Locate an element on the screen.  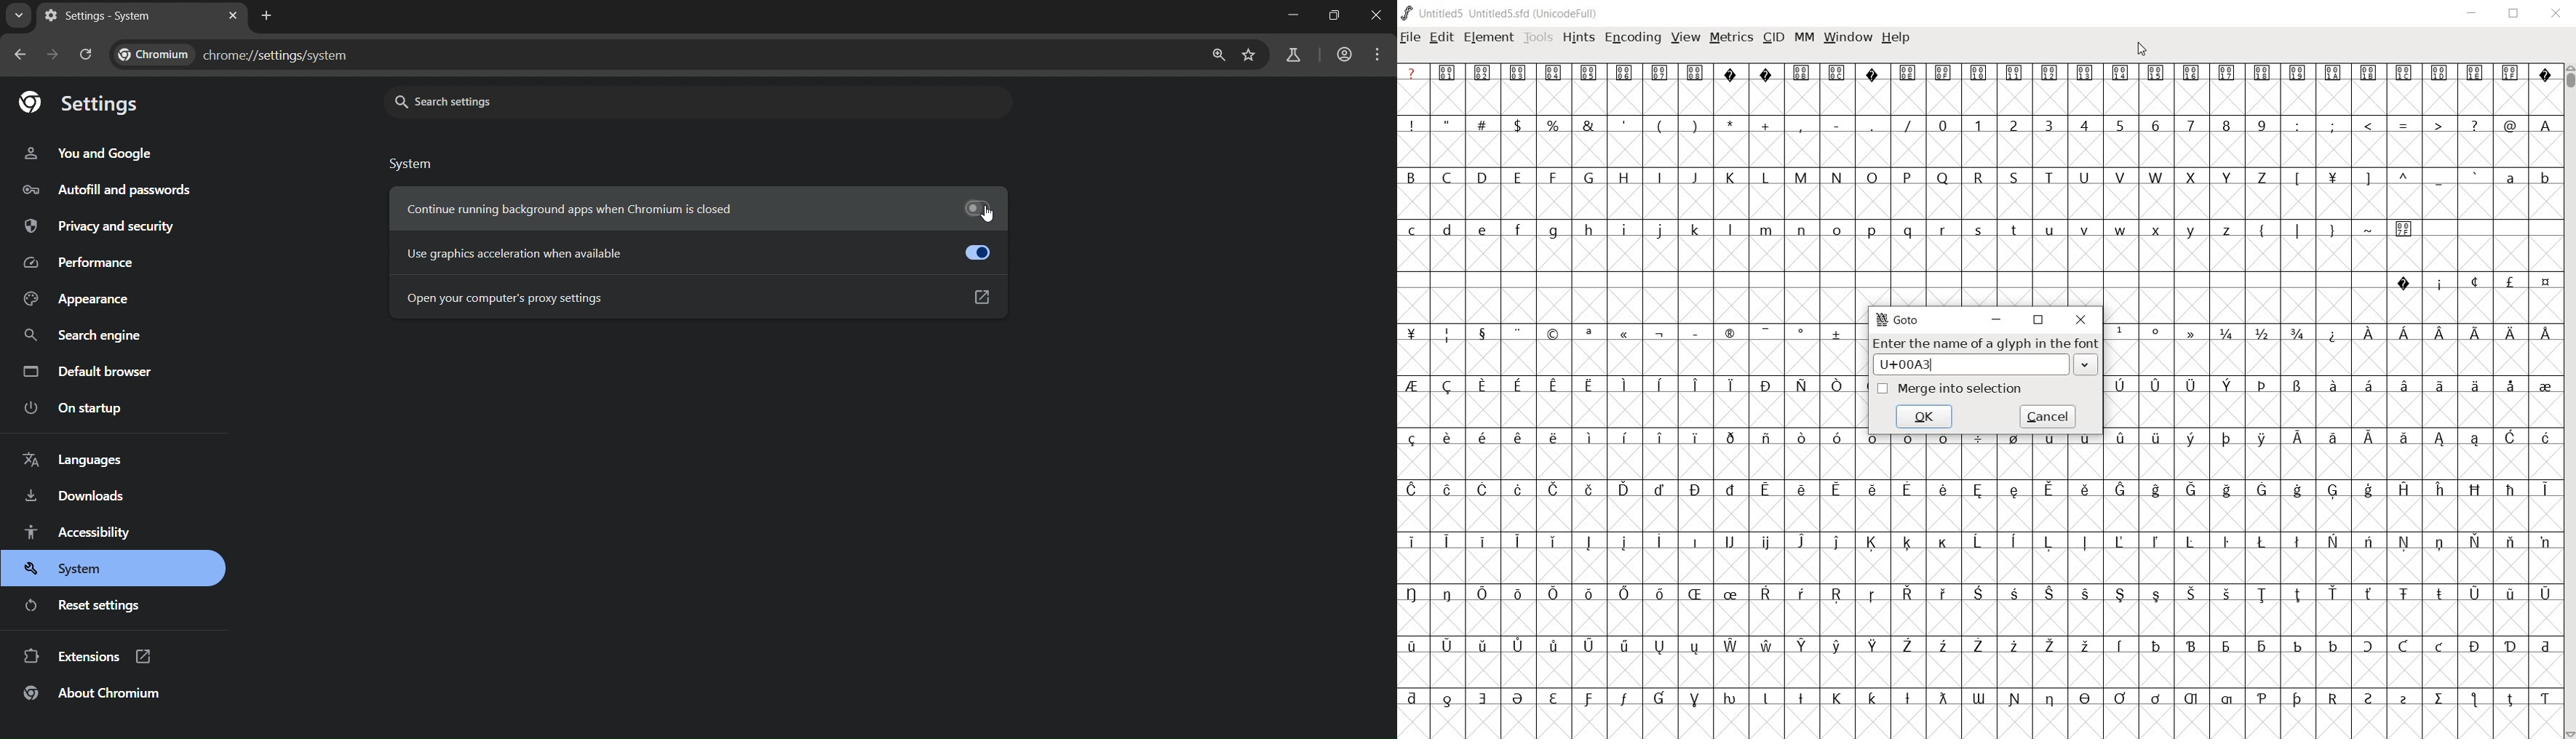
Symbol is located at coordinates (1553, 699).